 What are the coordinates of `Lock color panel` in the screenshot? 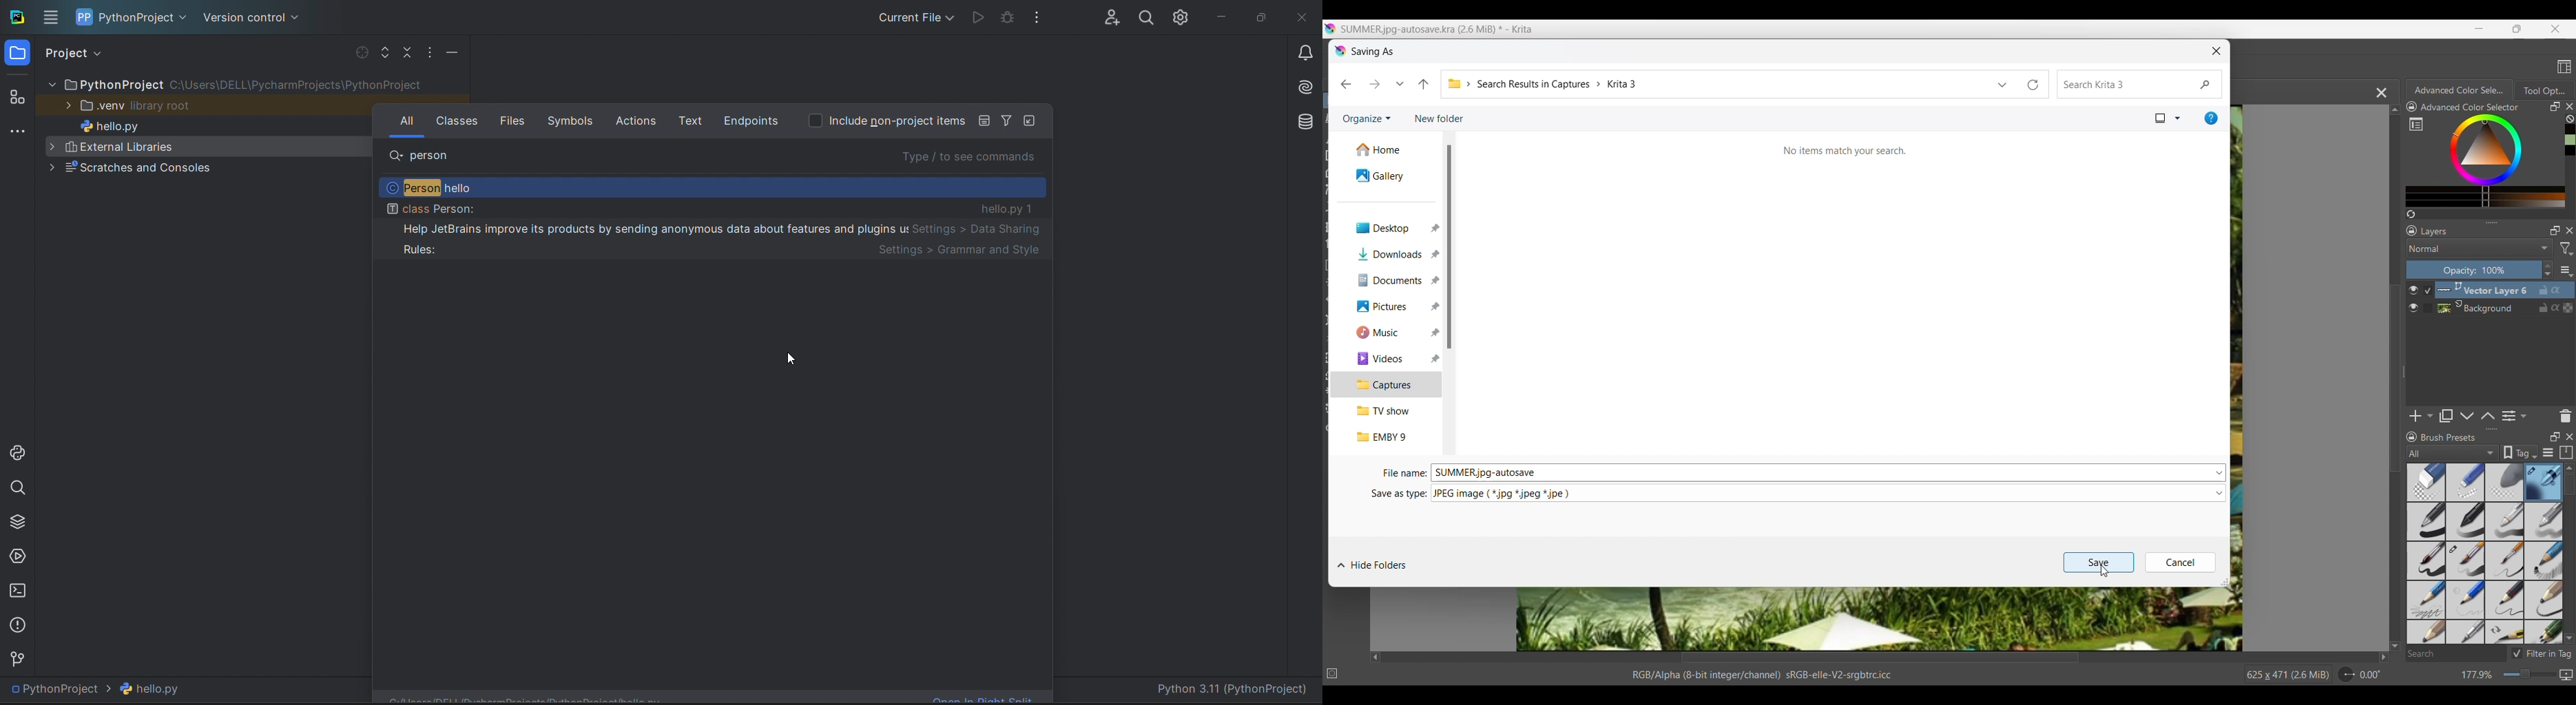 It's located at (2412, 107).